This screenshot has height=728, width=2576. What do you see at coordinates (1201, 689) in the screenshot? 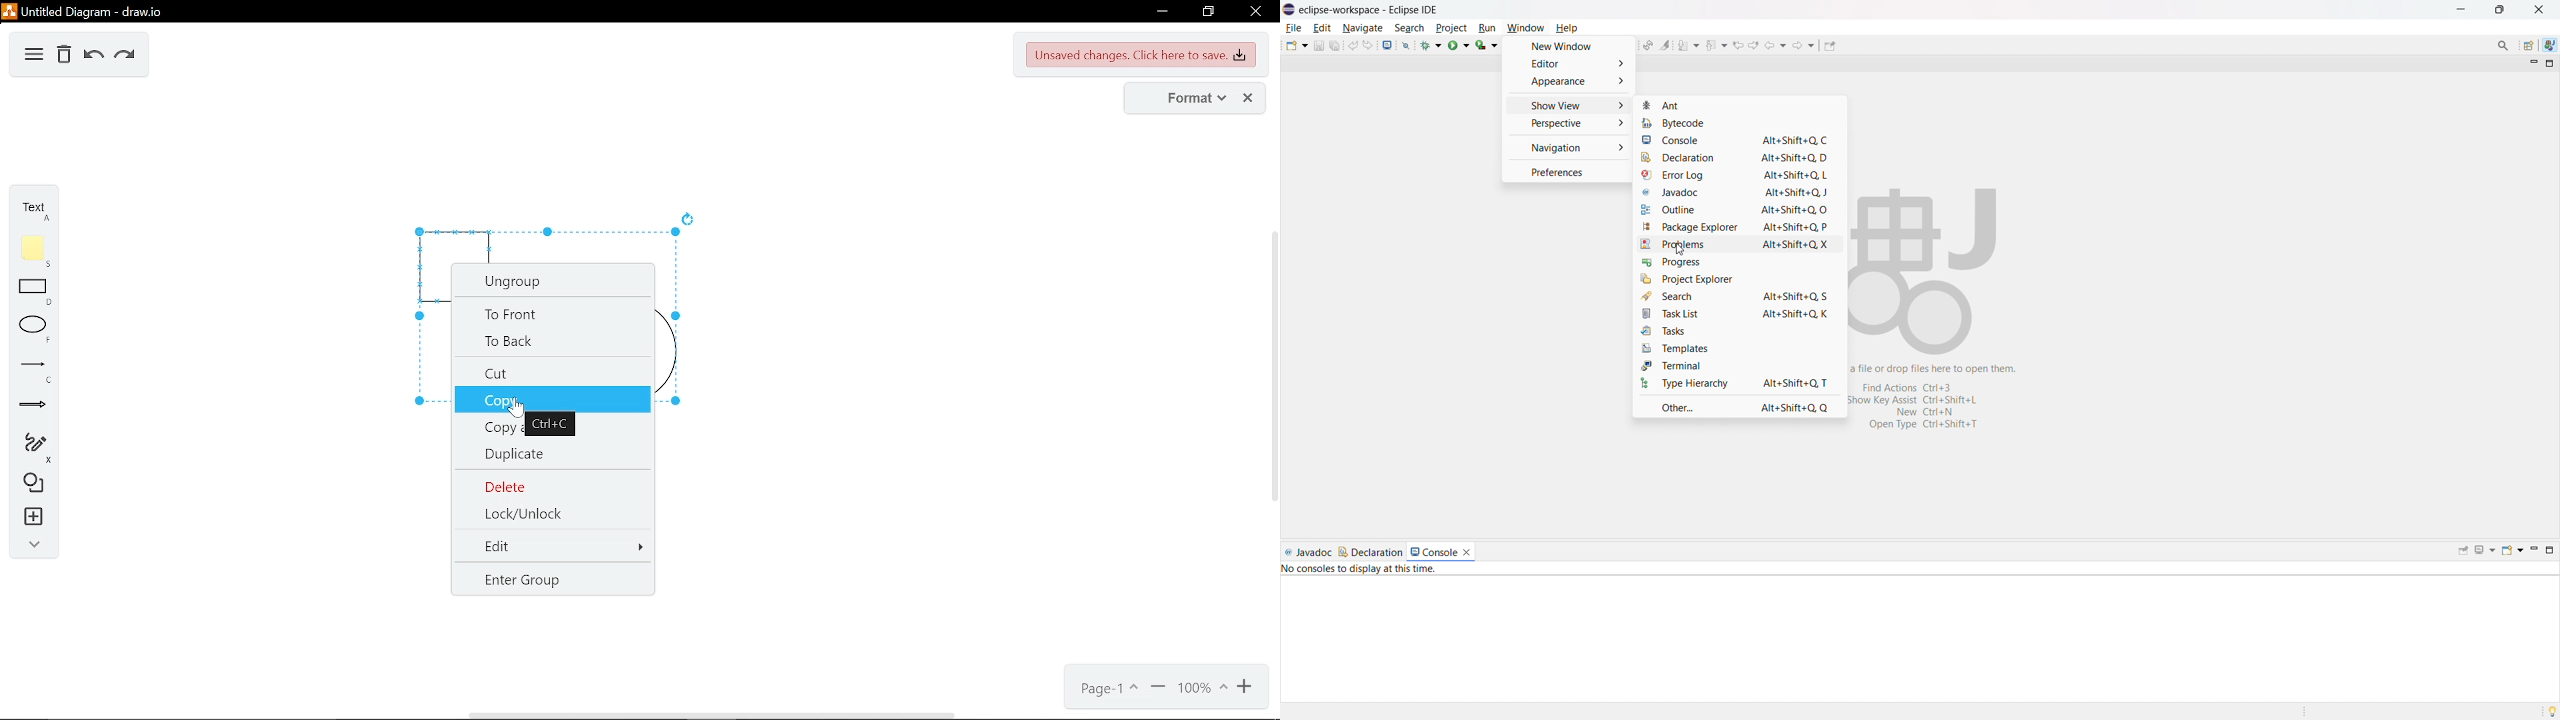
I see `current zoom` at bounding box center [1201, 689].